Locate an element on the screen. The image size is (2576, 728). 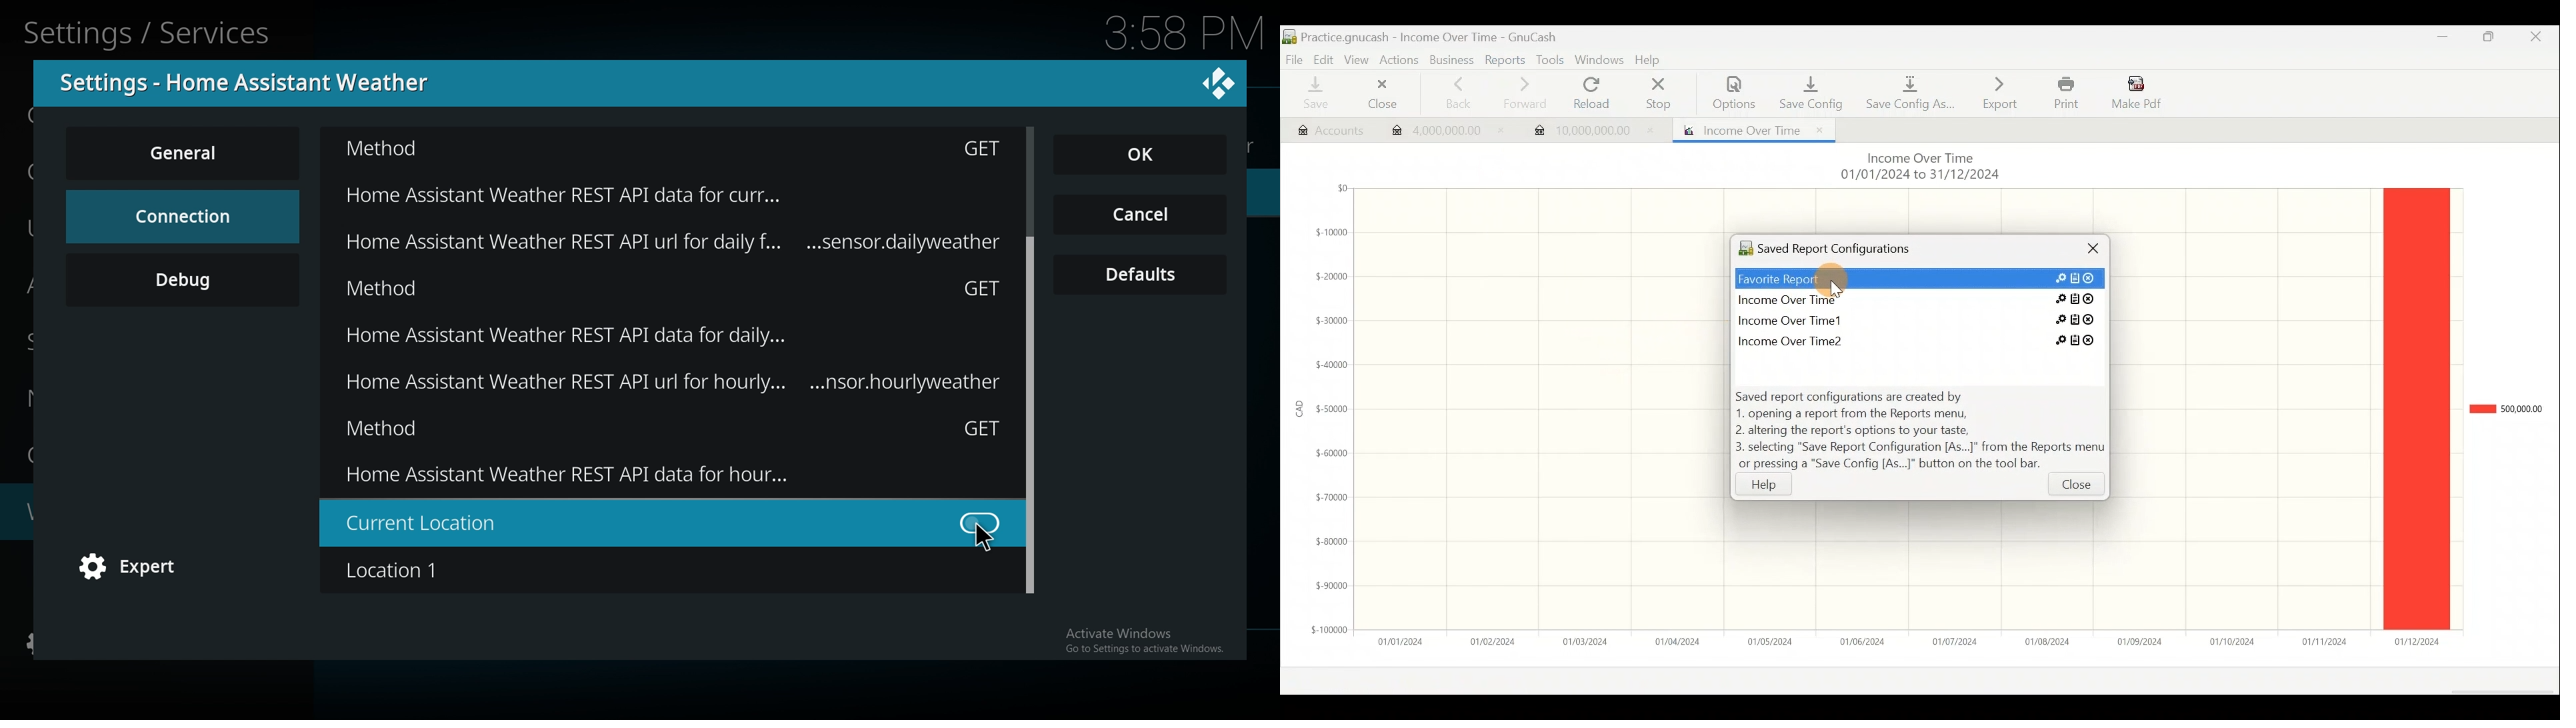
Method is located at coordinates (669, 151).